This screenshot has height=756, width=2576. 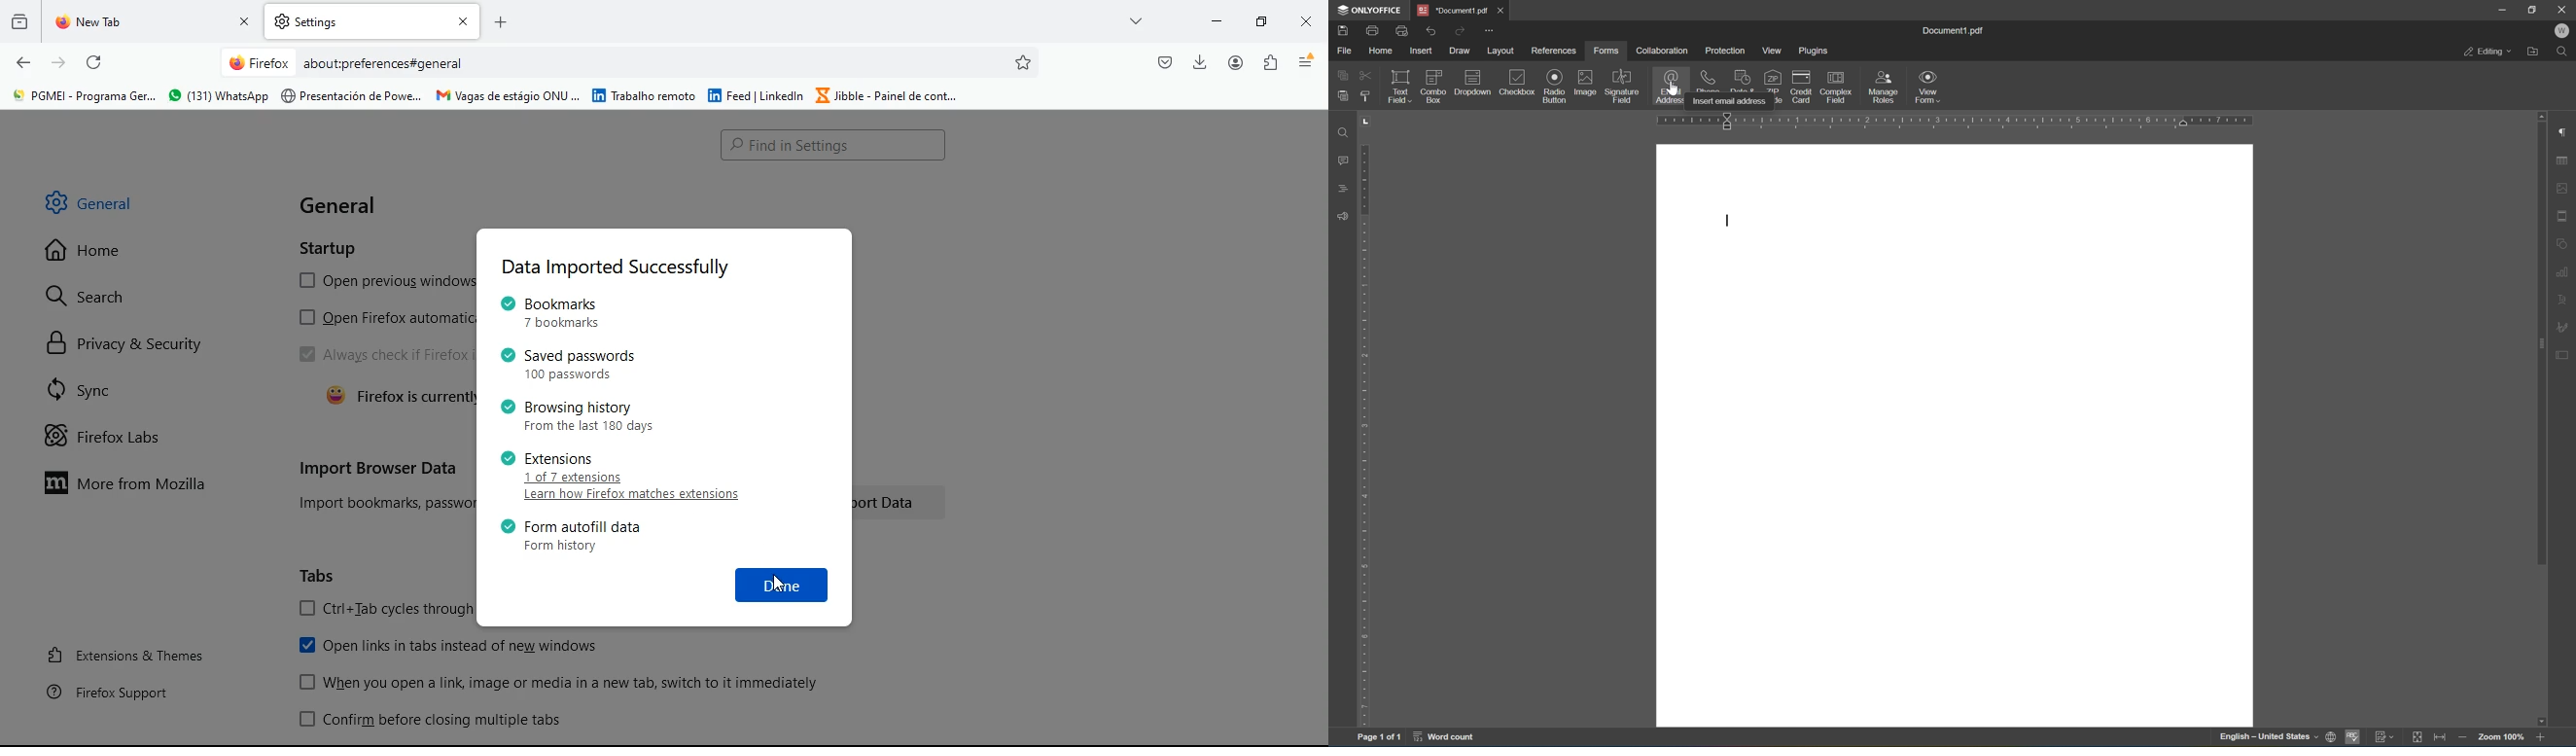 I want to click on editing, so click(x=2487, y=52).